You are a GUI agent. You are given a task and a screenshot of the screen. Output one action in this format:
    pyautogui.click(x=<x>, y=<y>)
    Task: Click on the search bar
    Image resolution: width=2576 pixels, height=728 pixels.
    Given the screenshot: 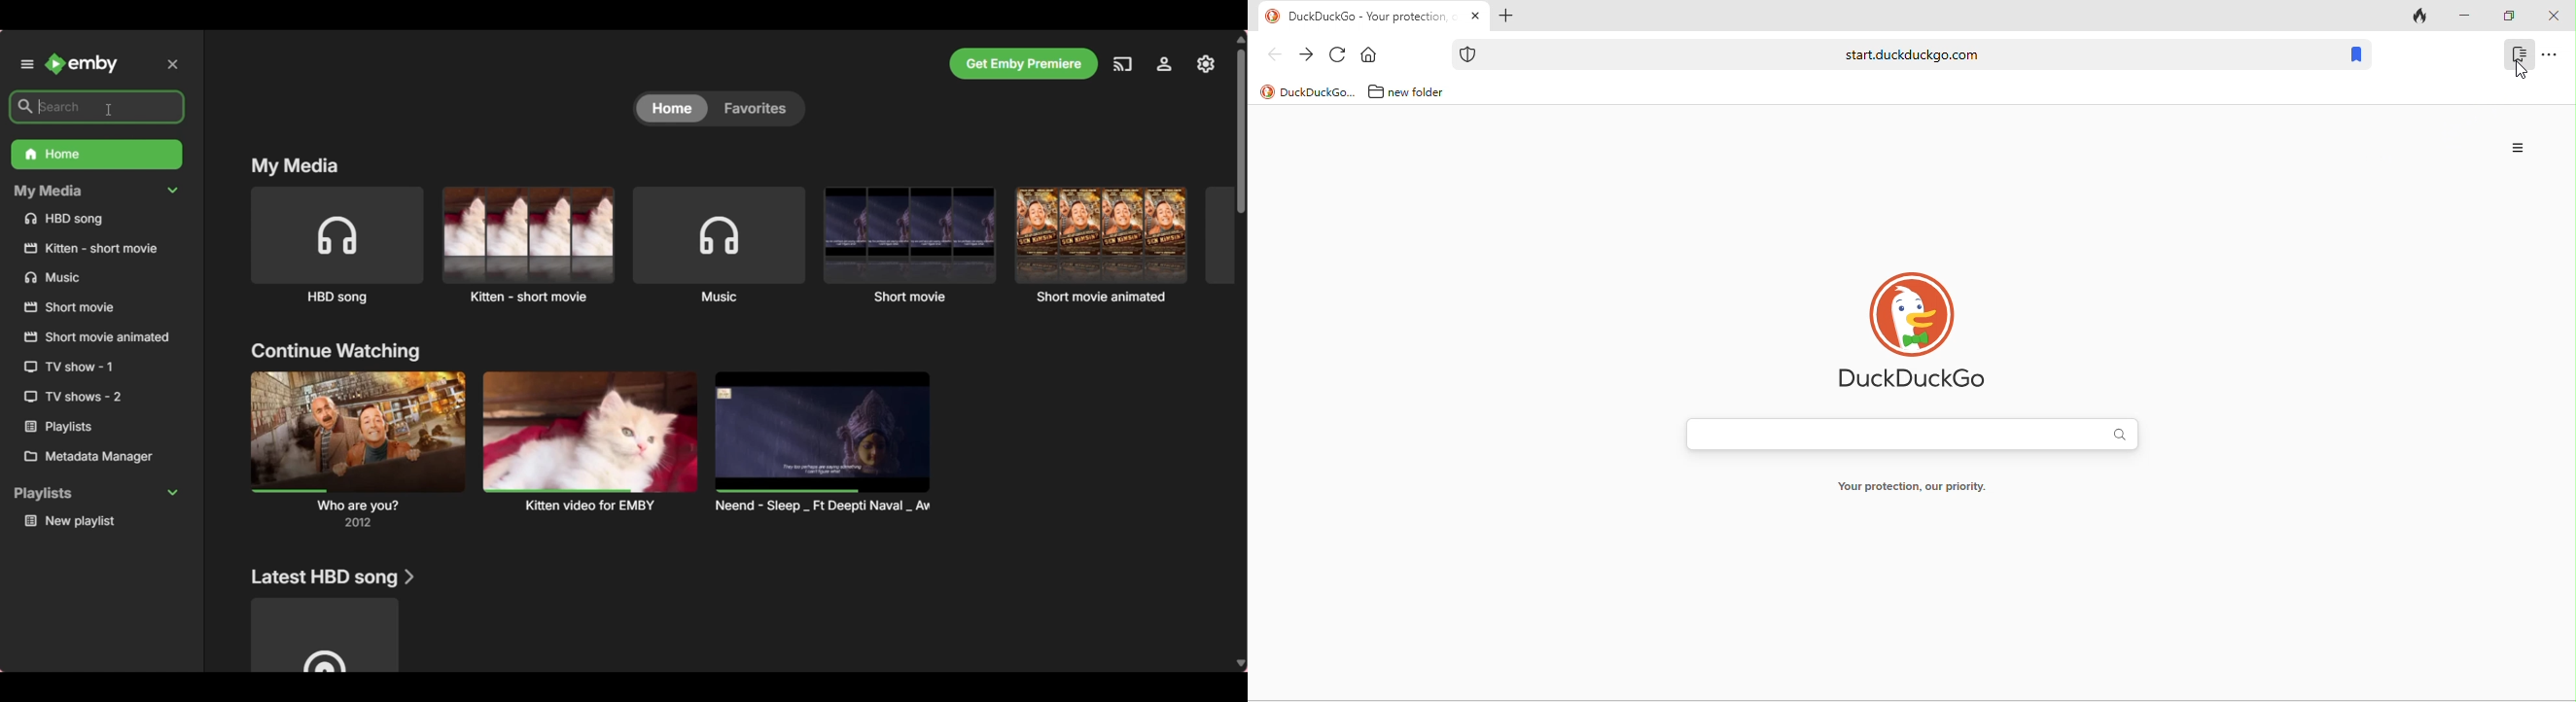 What is the action you would take?
    pyautogui.click(x=1912, y=437)
    